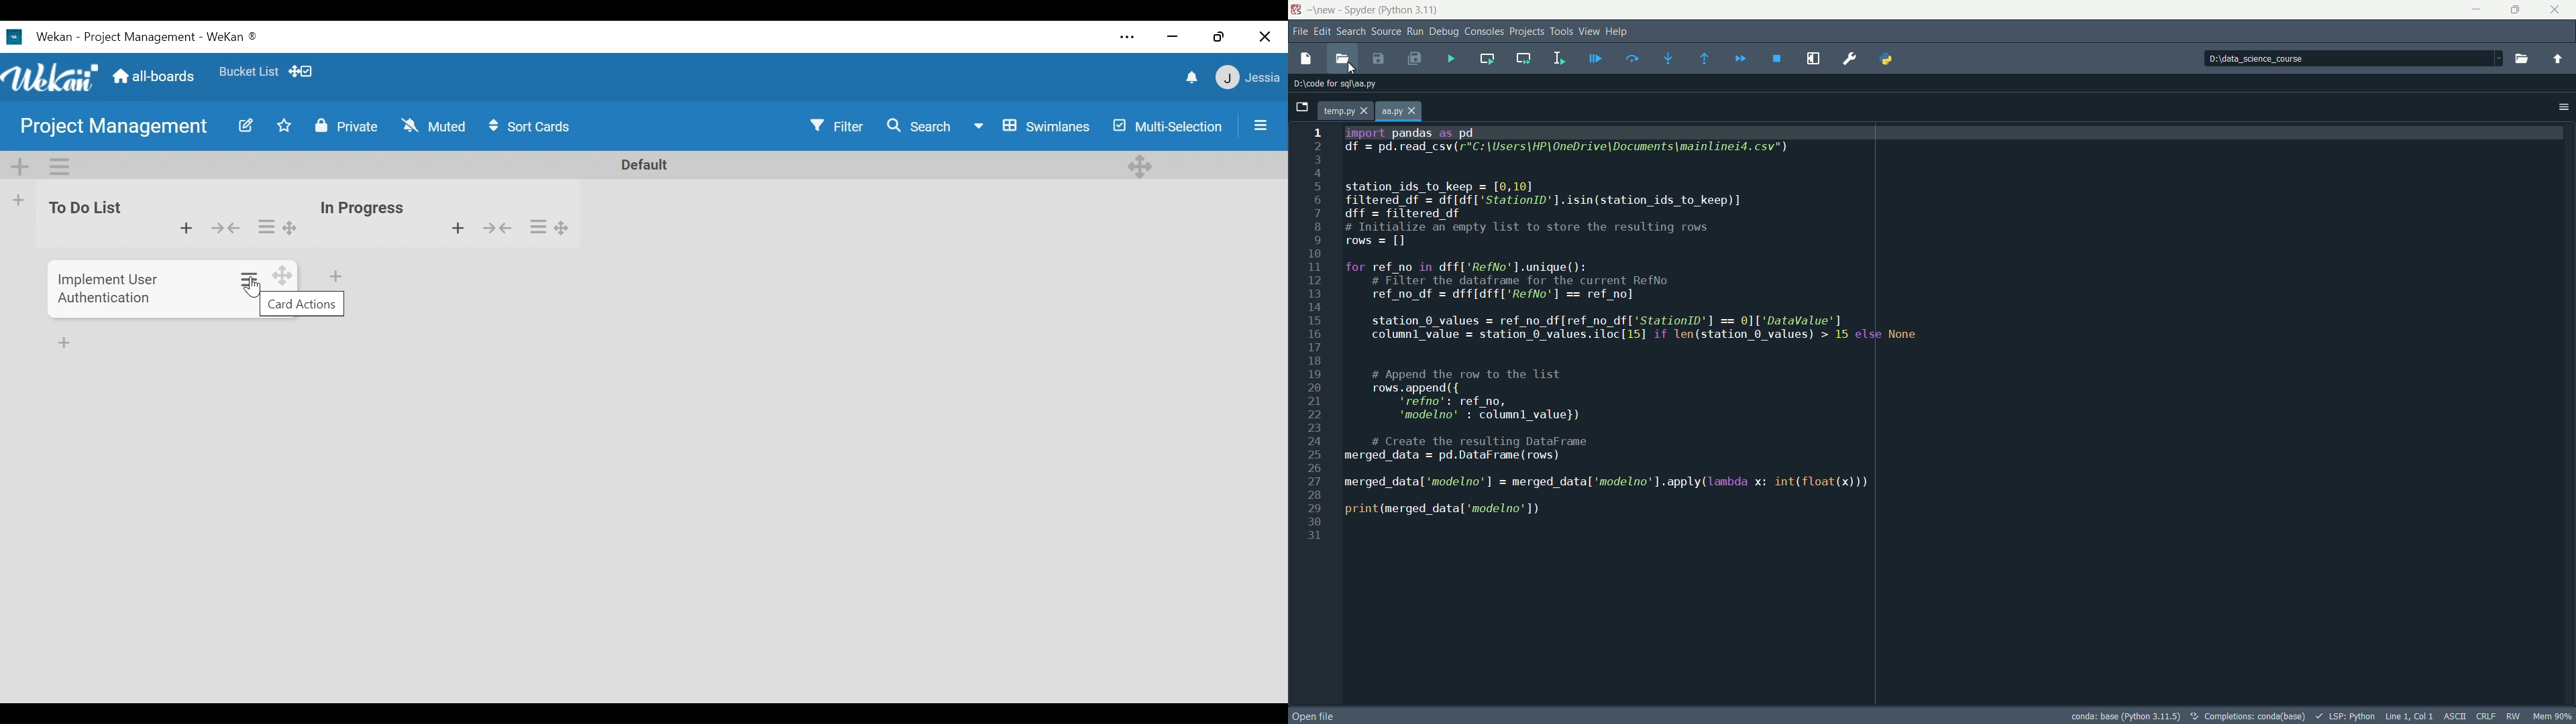  Describe the element at coordinates (1222, 38) in the screenshot. I see `restore` at that location.